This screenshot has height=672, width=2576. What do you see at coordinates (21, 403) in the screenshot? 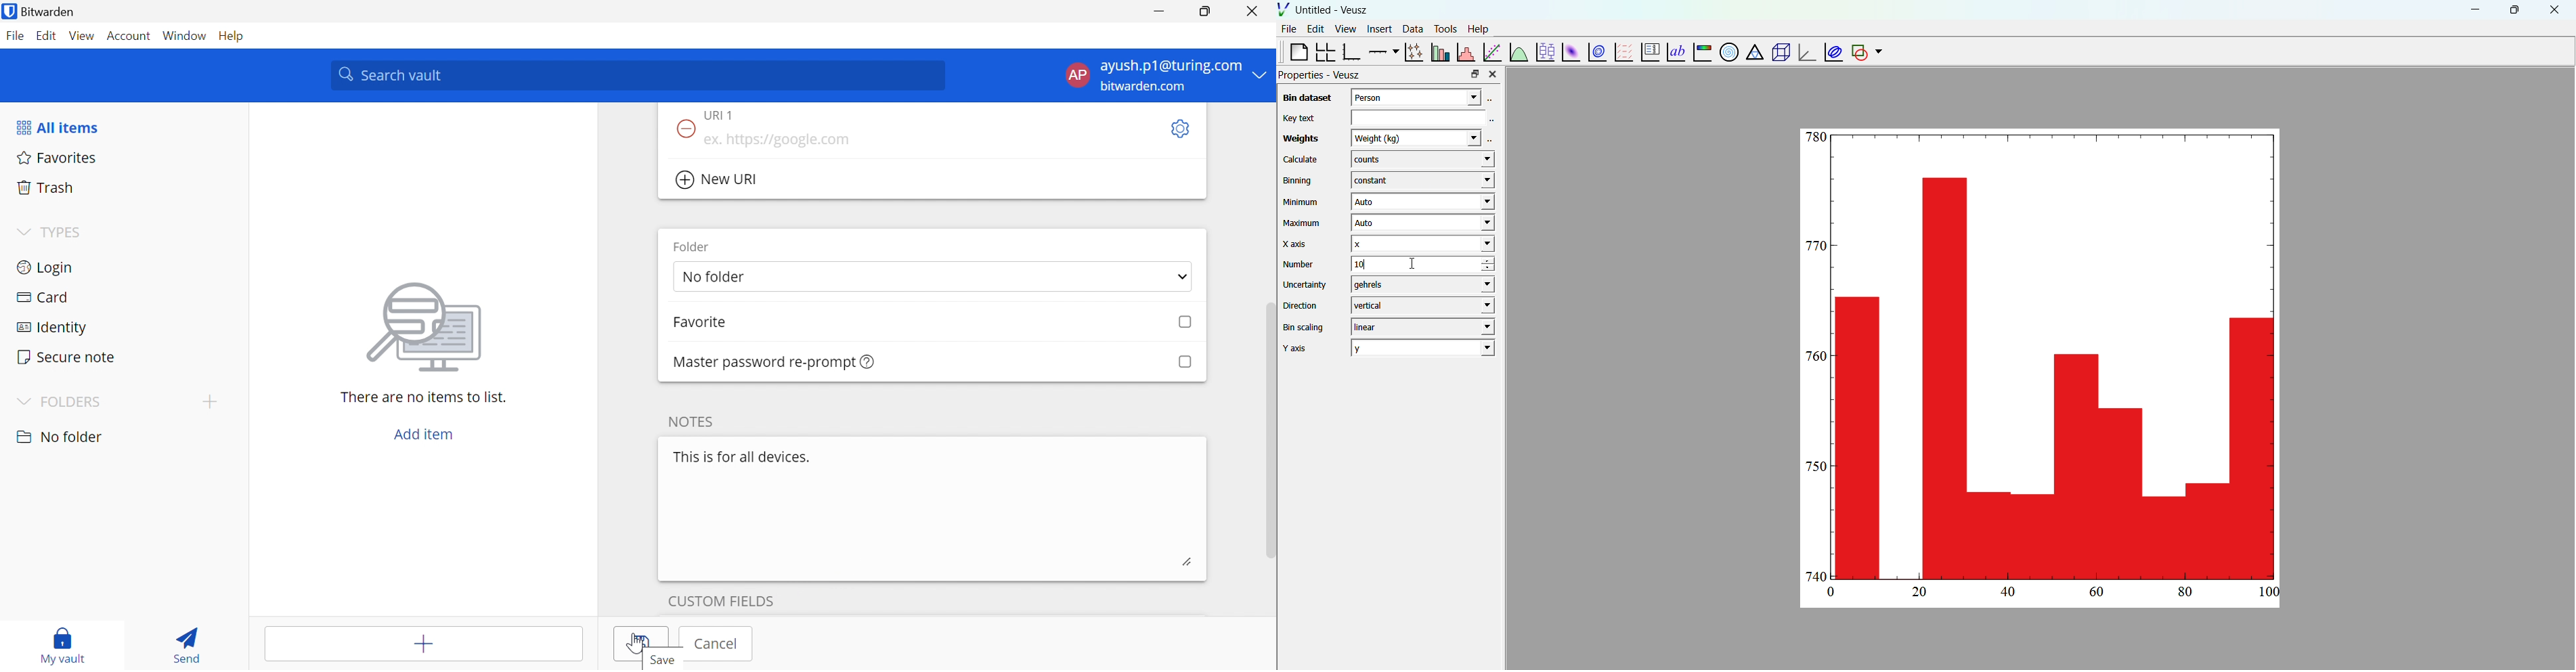
I see `Drop Down` at bounding box center [21, 403].